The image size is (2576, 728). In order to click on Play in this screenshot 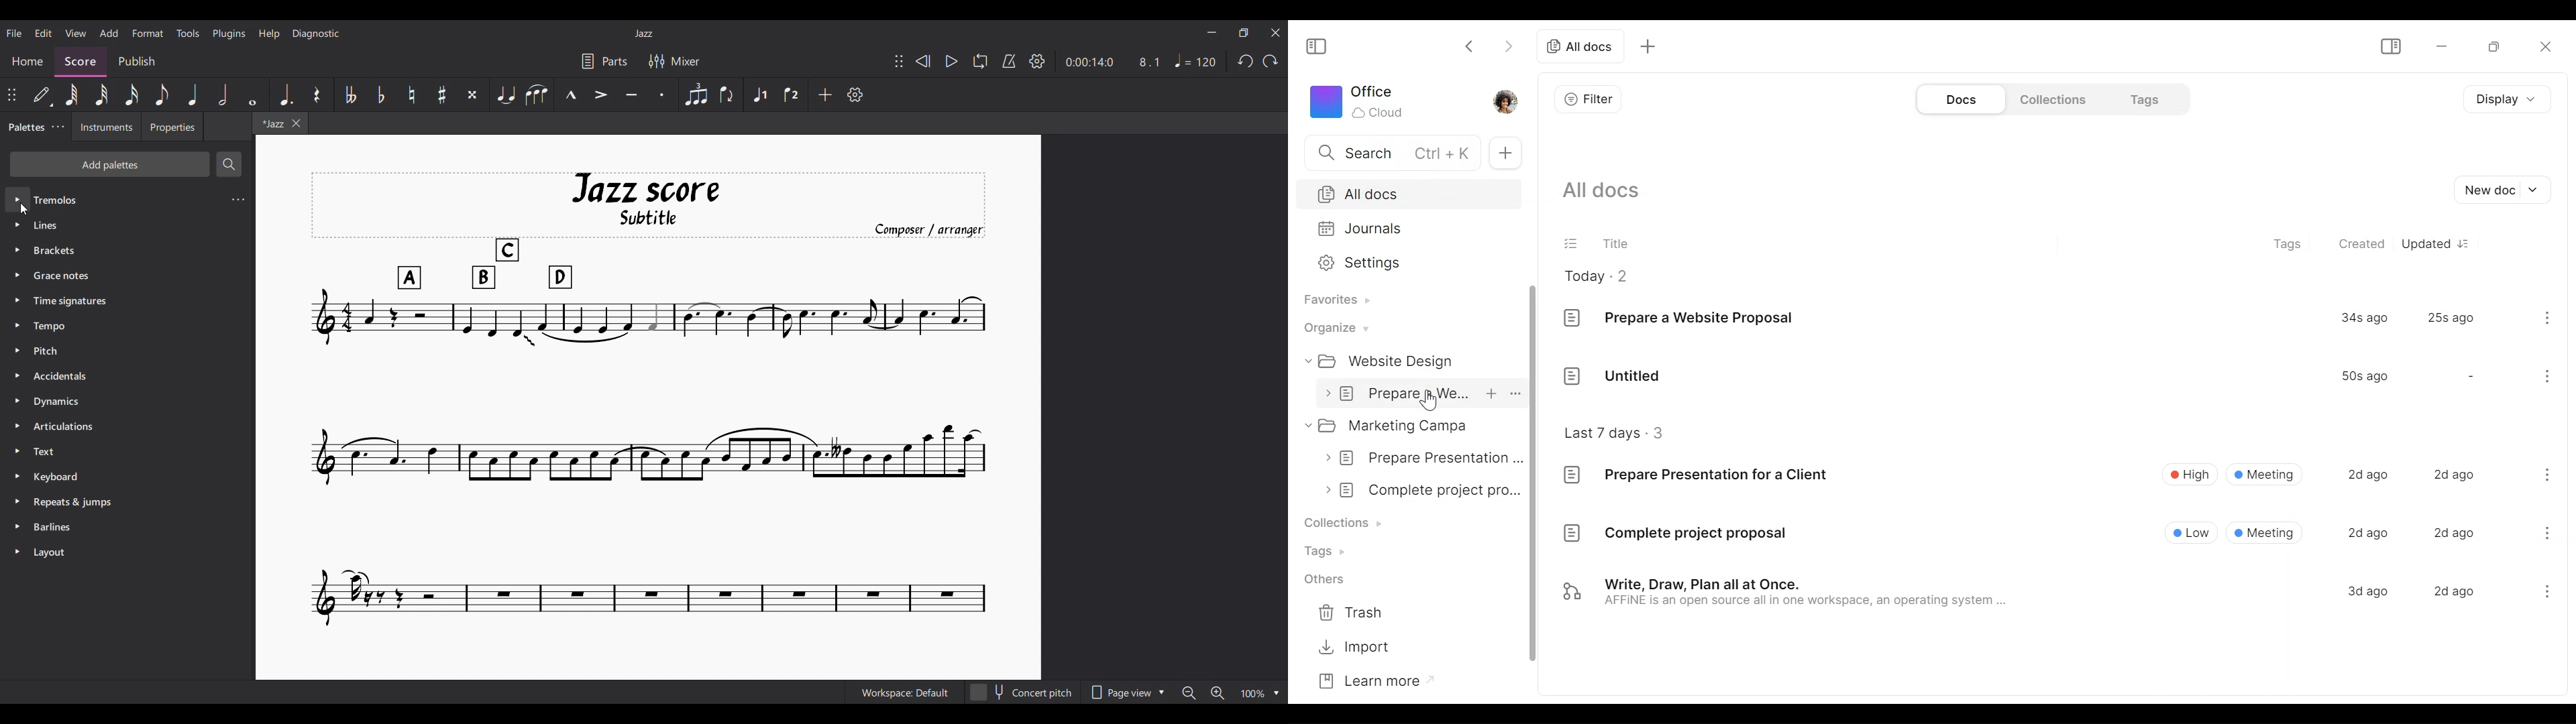, I will do `click(952, 61)`.